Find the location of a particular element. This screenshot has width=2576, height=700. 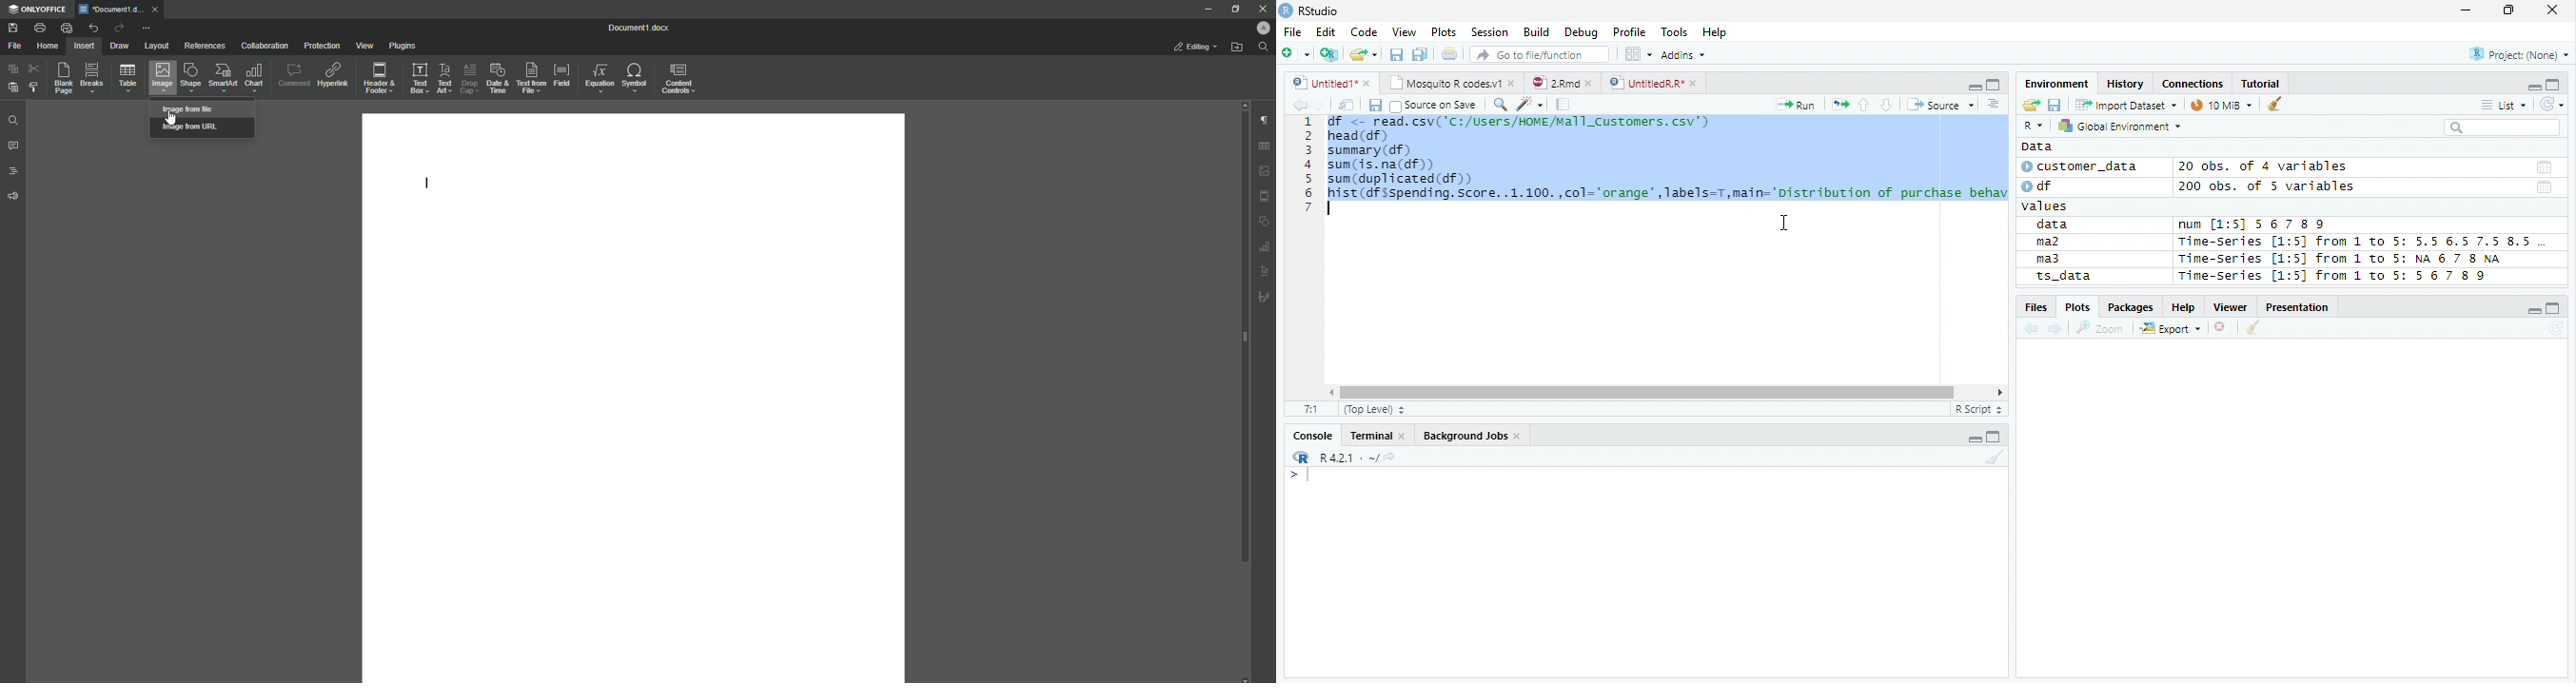

Minimize is located at coordinates (2535, 312).